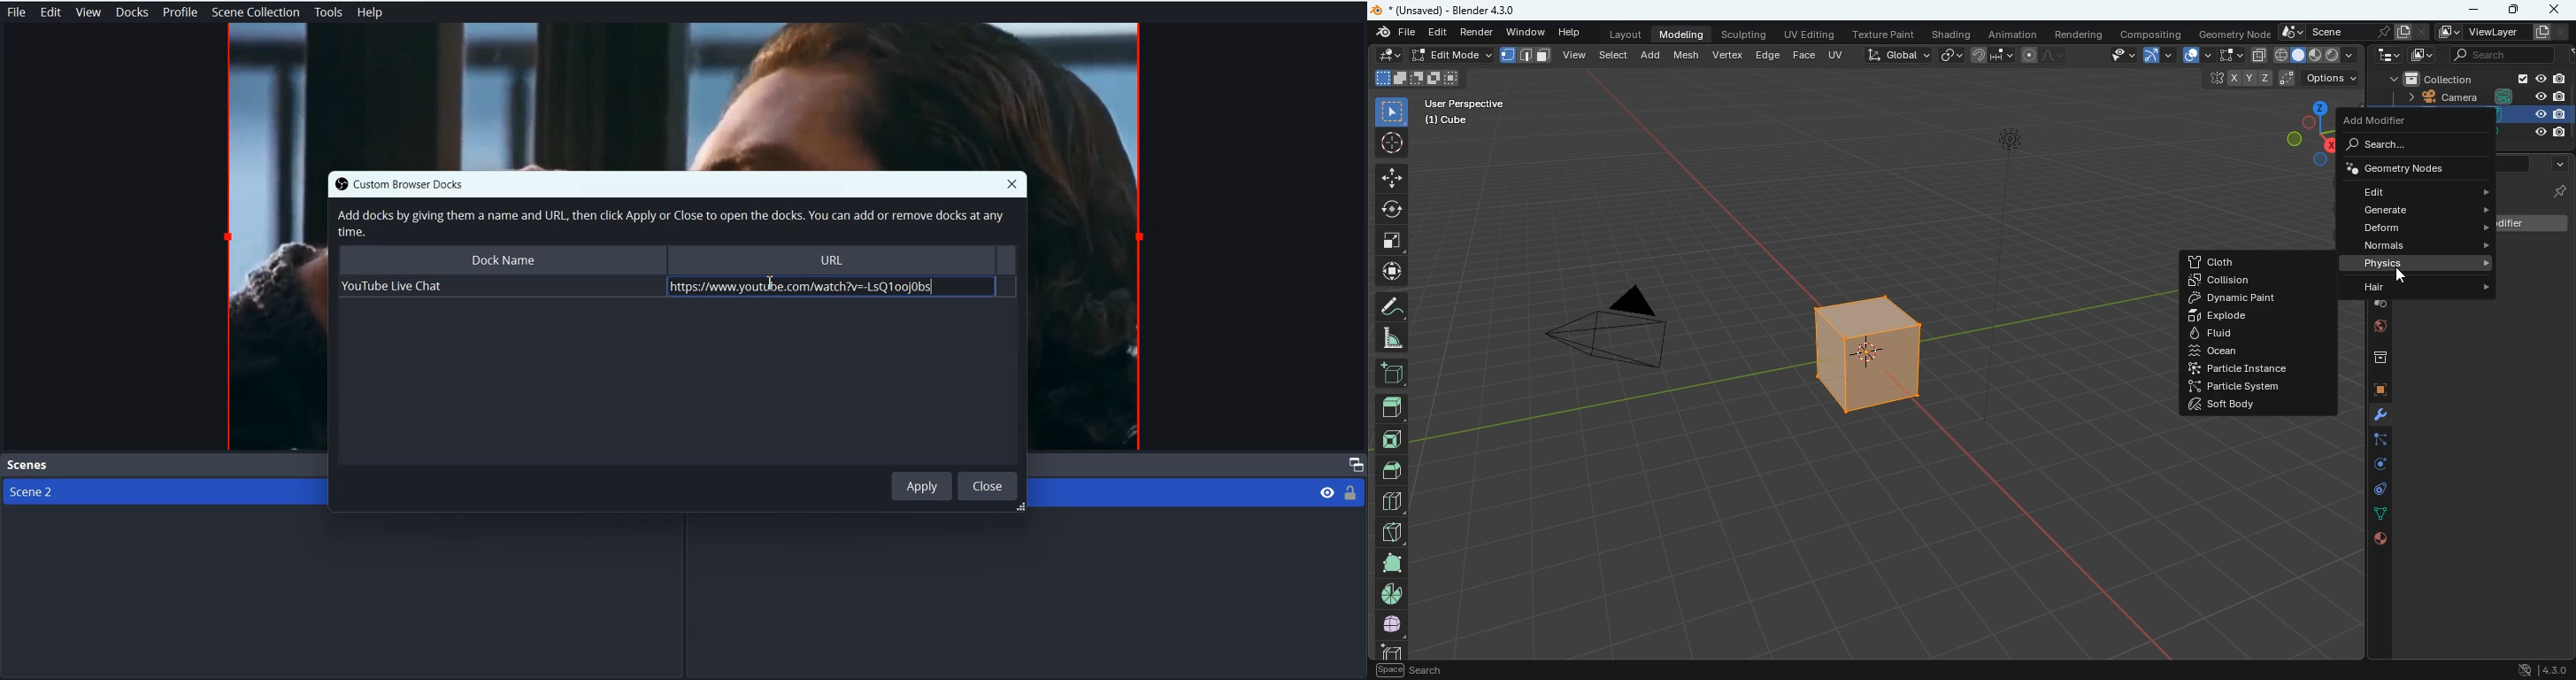 Image resolution: width=2576 pixels, height=700 pixels. What do you see at coordinates (1090, 313) in the screenshot?
I see `File Preview window` at bounding box center [1090, 313].